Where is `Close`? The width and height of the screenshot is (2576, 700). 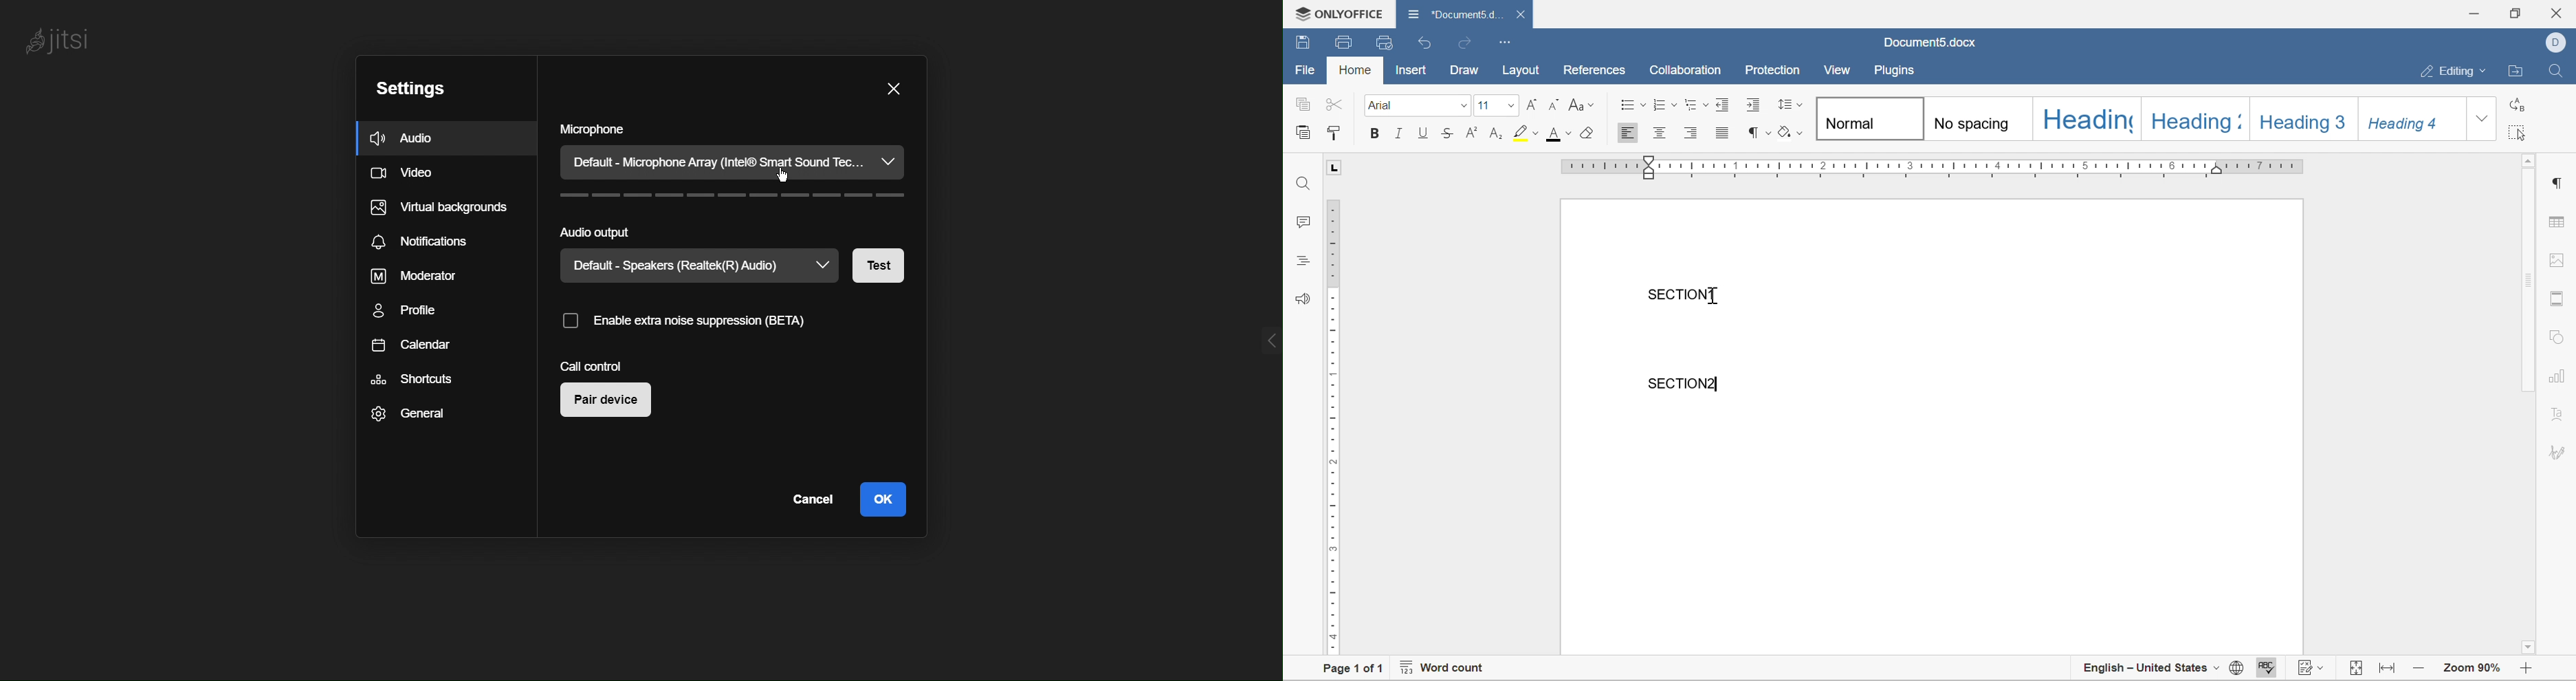
Close is located at coordinates (891, 87).